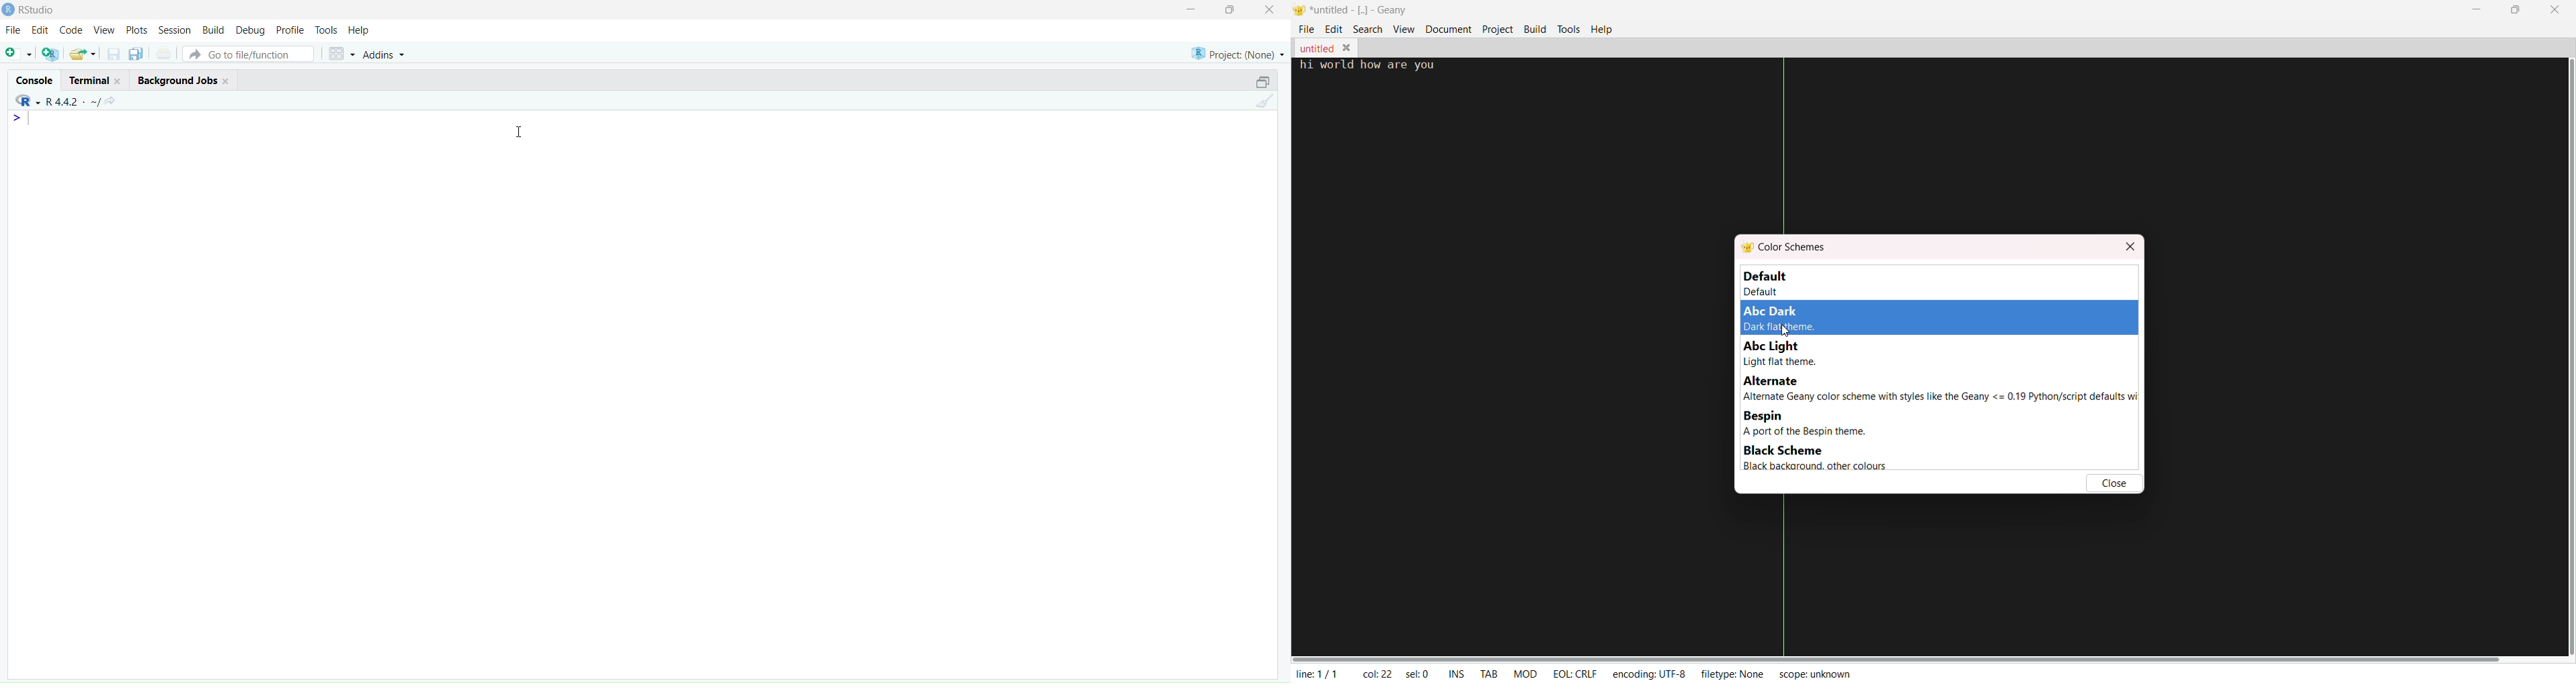 The height and width of the screenshot is (700, 2576). What do you see at coordinates (290, 31) in the screenshot?
I see `Profile` at bounding box center [290, 31].